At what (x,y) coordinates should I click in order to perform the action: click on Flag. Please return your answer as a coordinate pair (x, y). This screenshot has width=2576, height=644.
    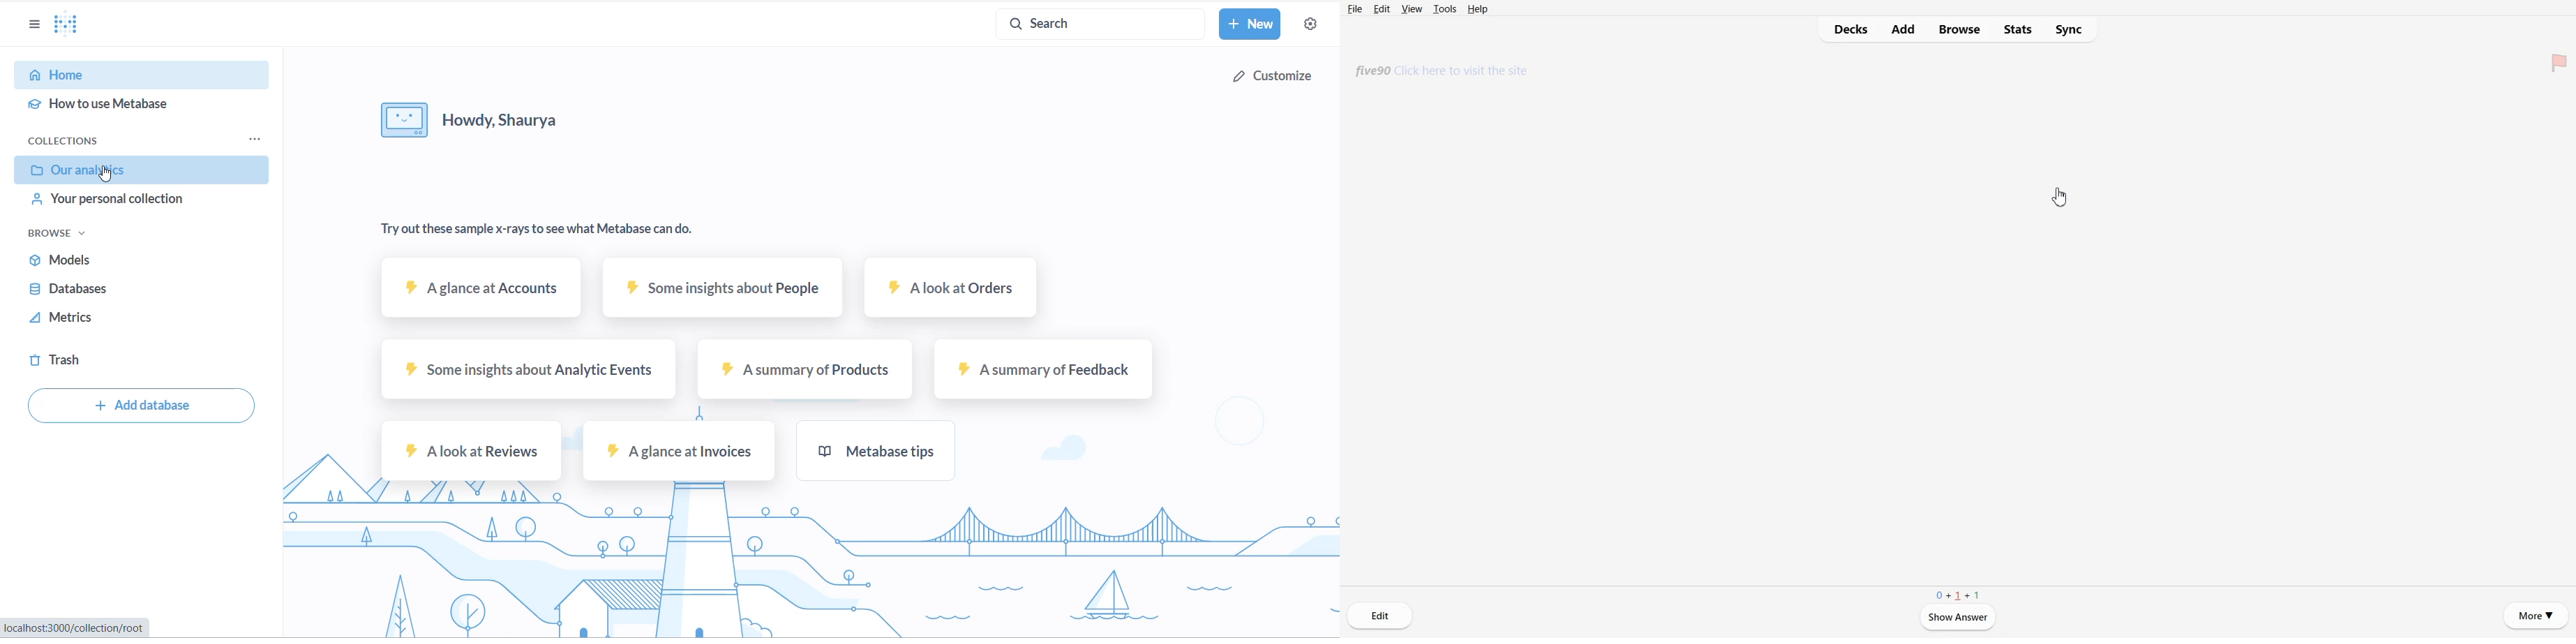
    Looking at the image, I should click on (2558, 61).